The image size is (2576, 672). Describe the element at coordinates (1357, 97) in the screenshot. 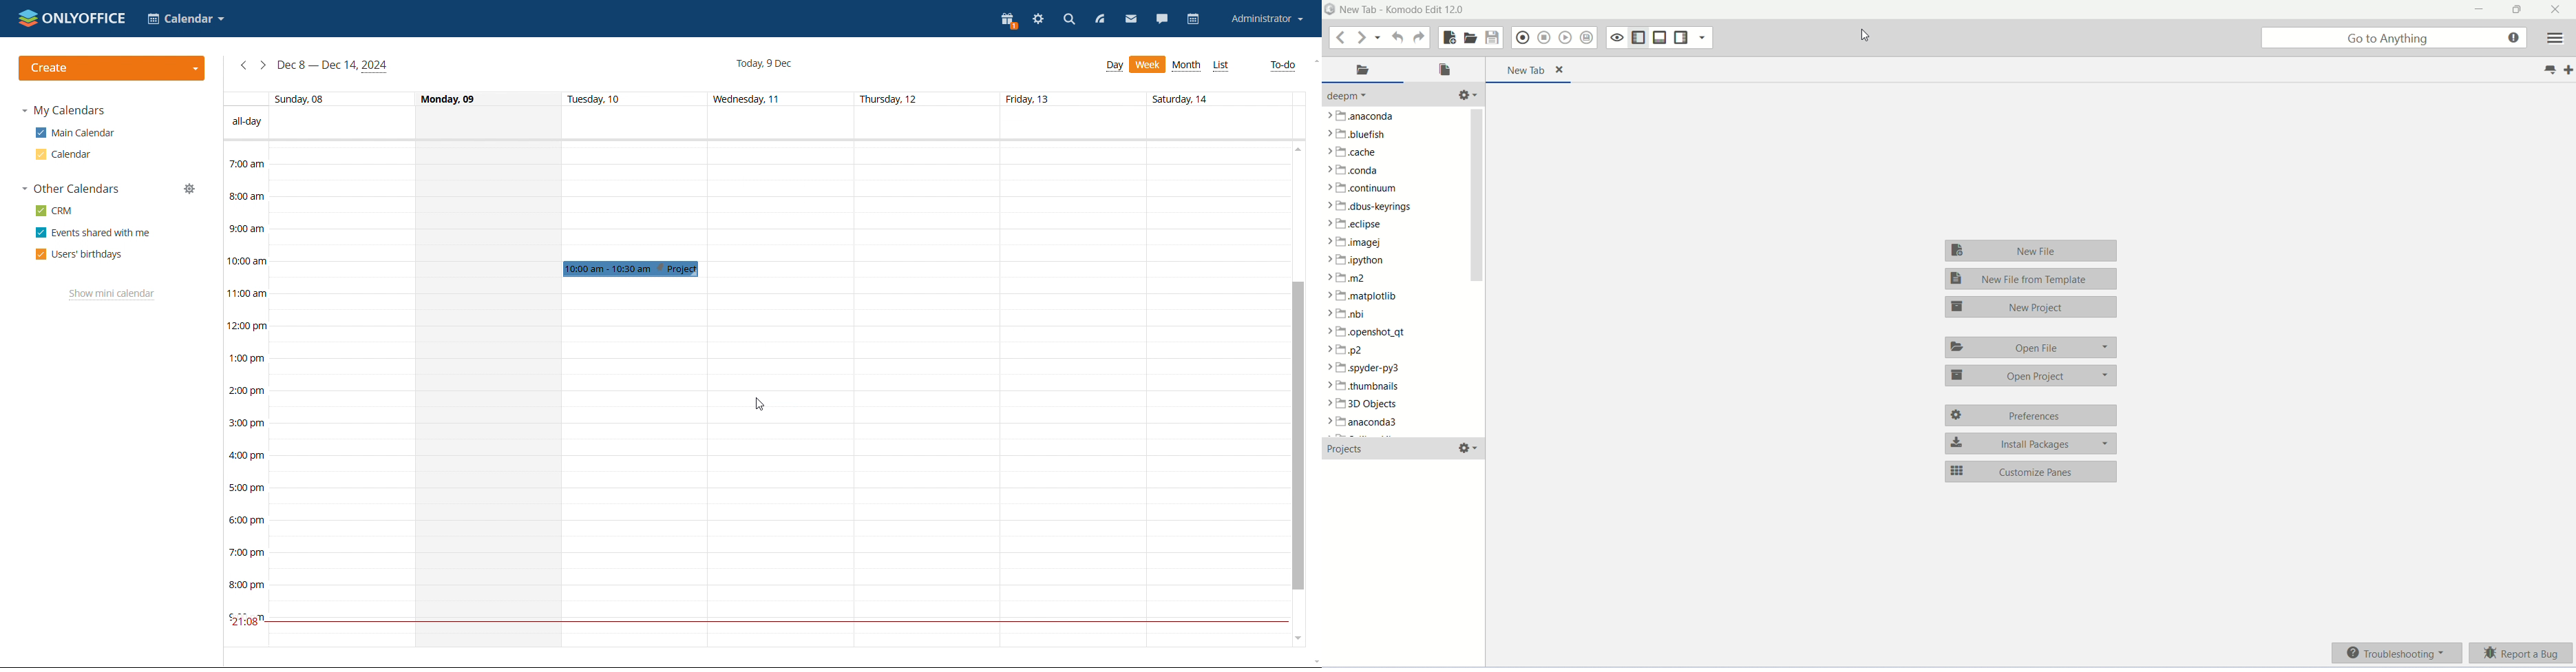

I see `deepm` at that location.